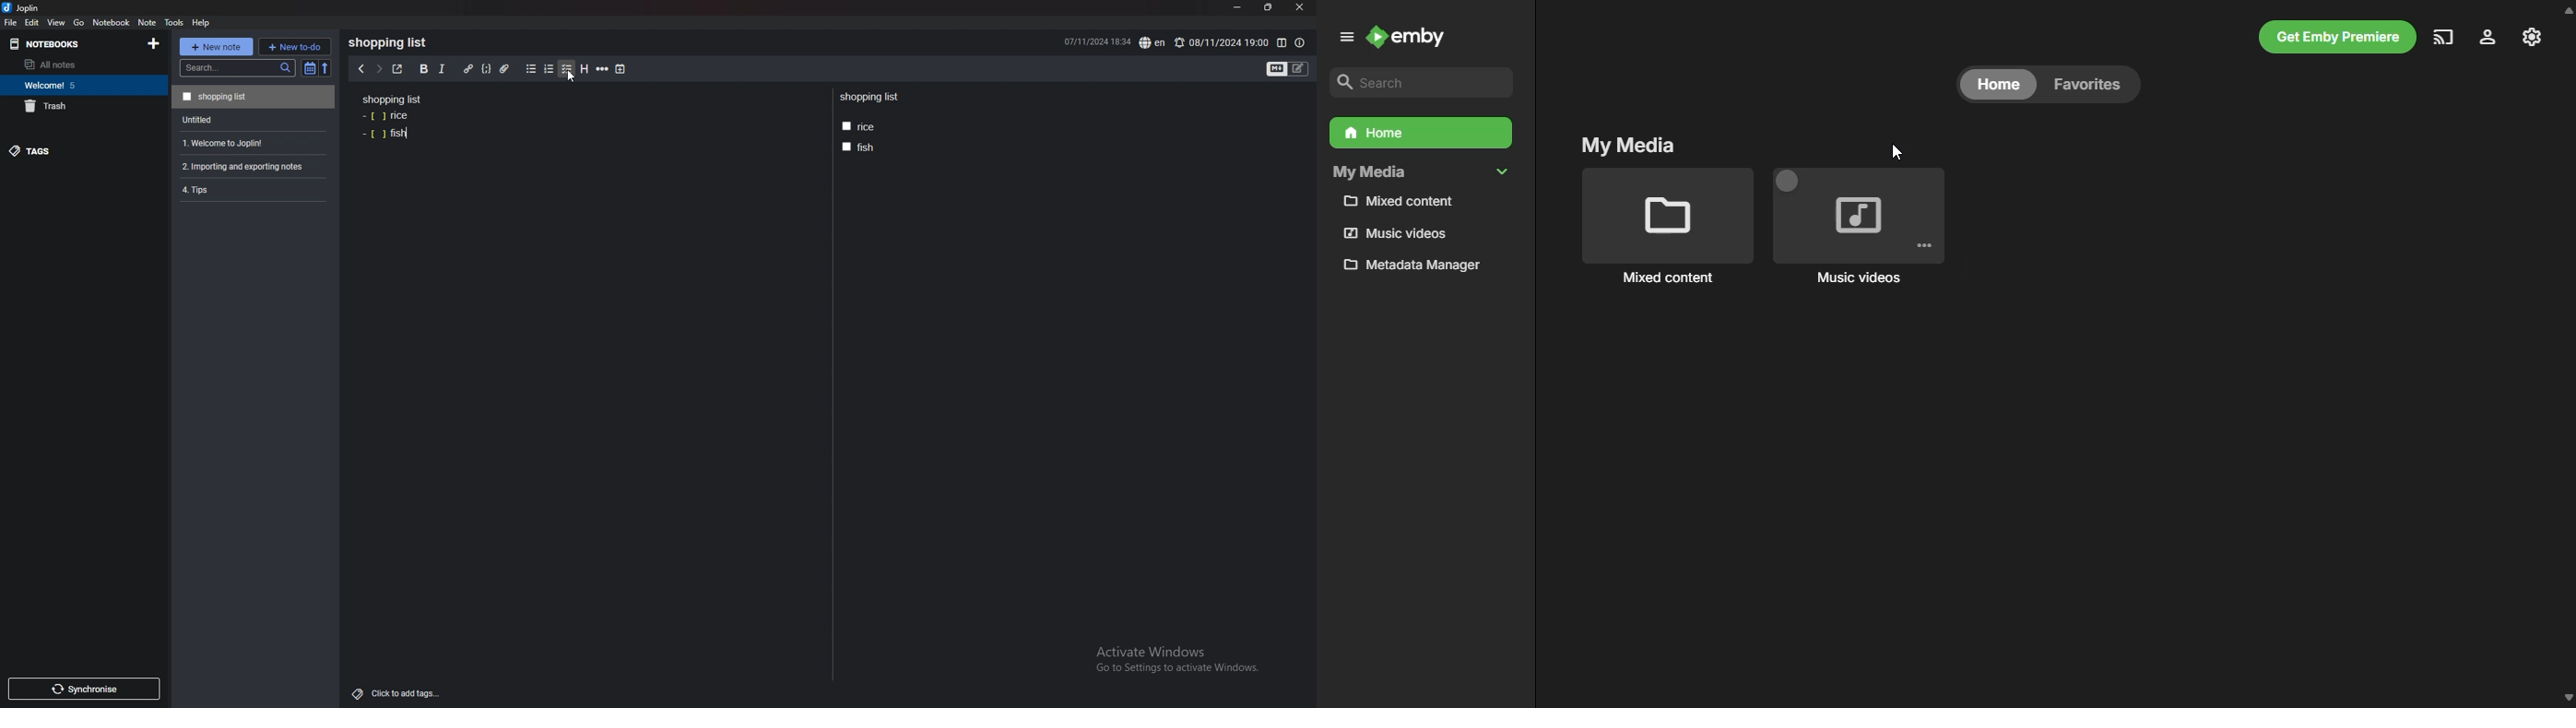  What do you see at coordinates (73, 150) in the screenshot?
I see `tags` at bounding box center [73, 150].